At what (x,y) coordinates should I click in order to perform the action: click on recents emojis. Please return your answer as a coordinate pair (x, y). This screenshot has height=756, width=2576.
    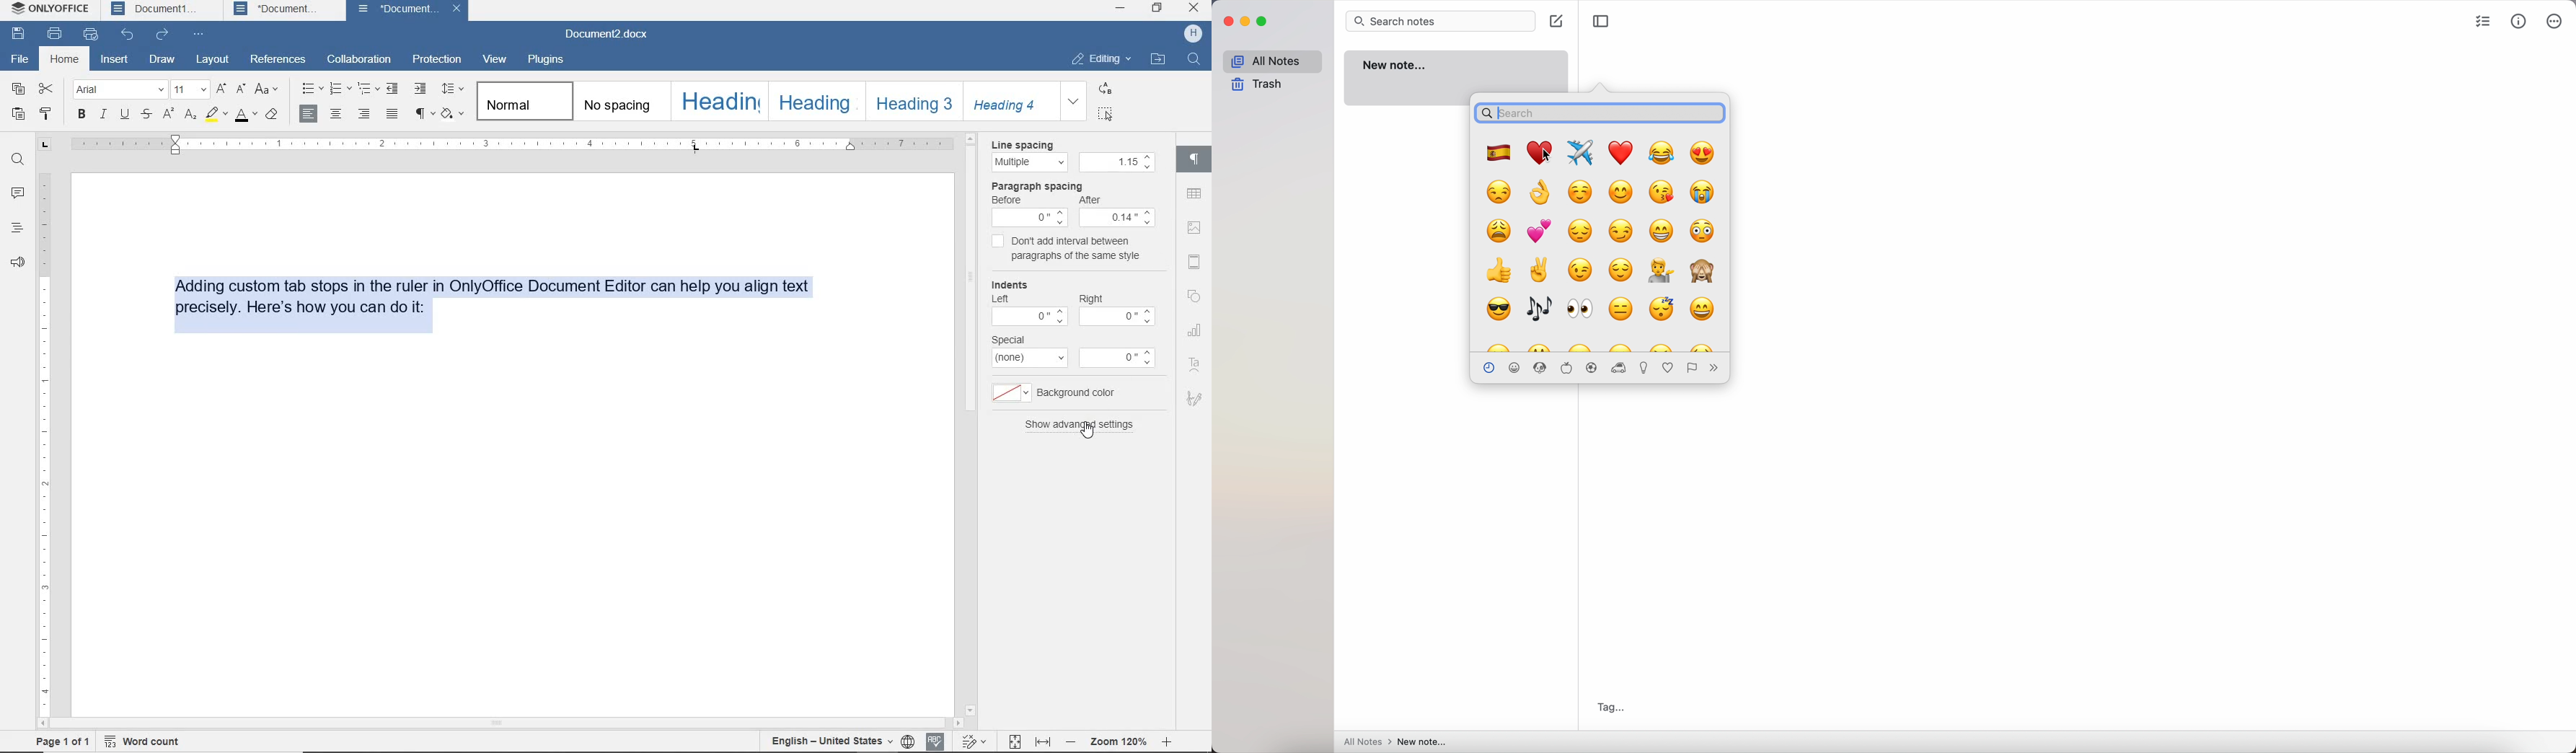
    Looking at the image, I should click on (1490, 368).